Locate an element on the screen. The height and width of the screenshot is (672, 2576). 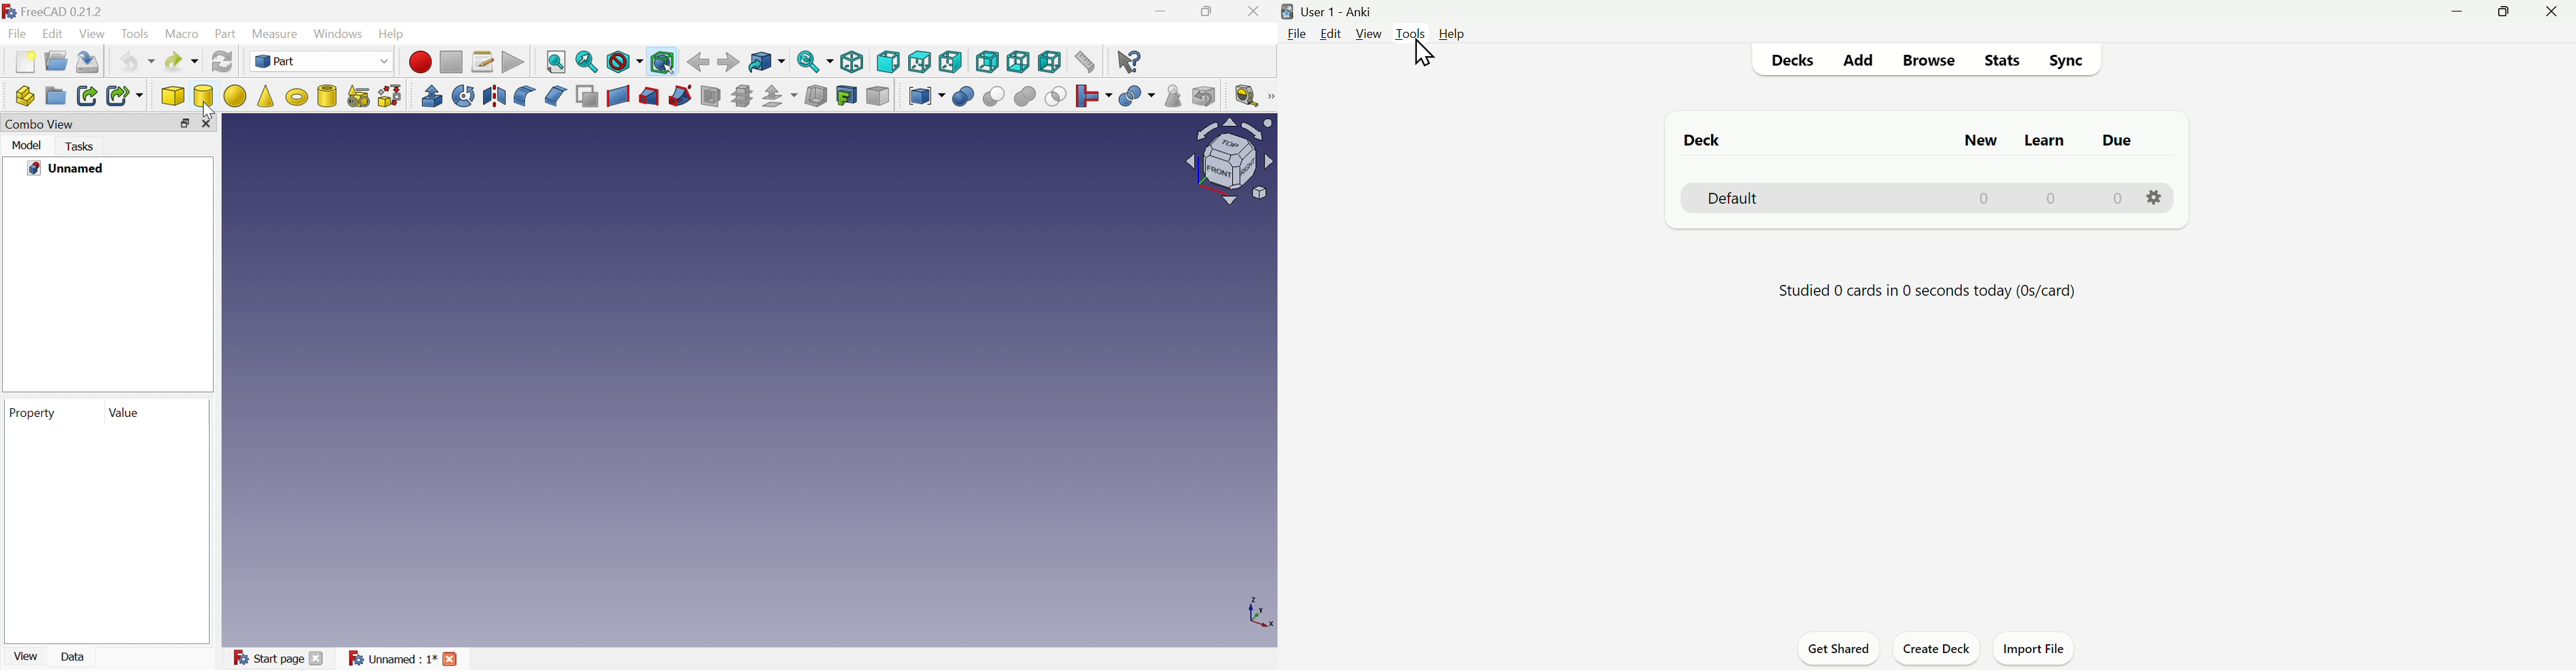
Create deck is located at coordinates (1936, 648).